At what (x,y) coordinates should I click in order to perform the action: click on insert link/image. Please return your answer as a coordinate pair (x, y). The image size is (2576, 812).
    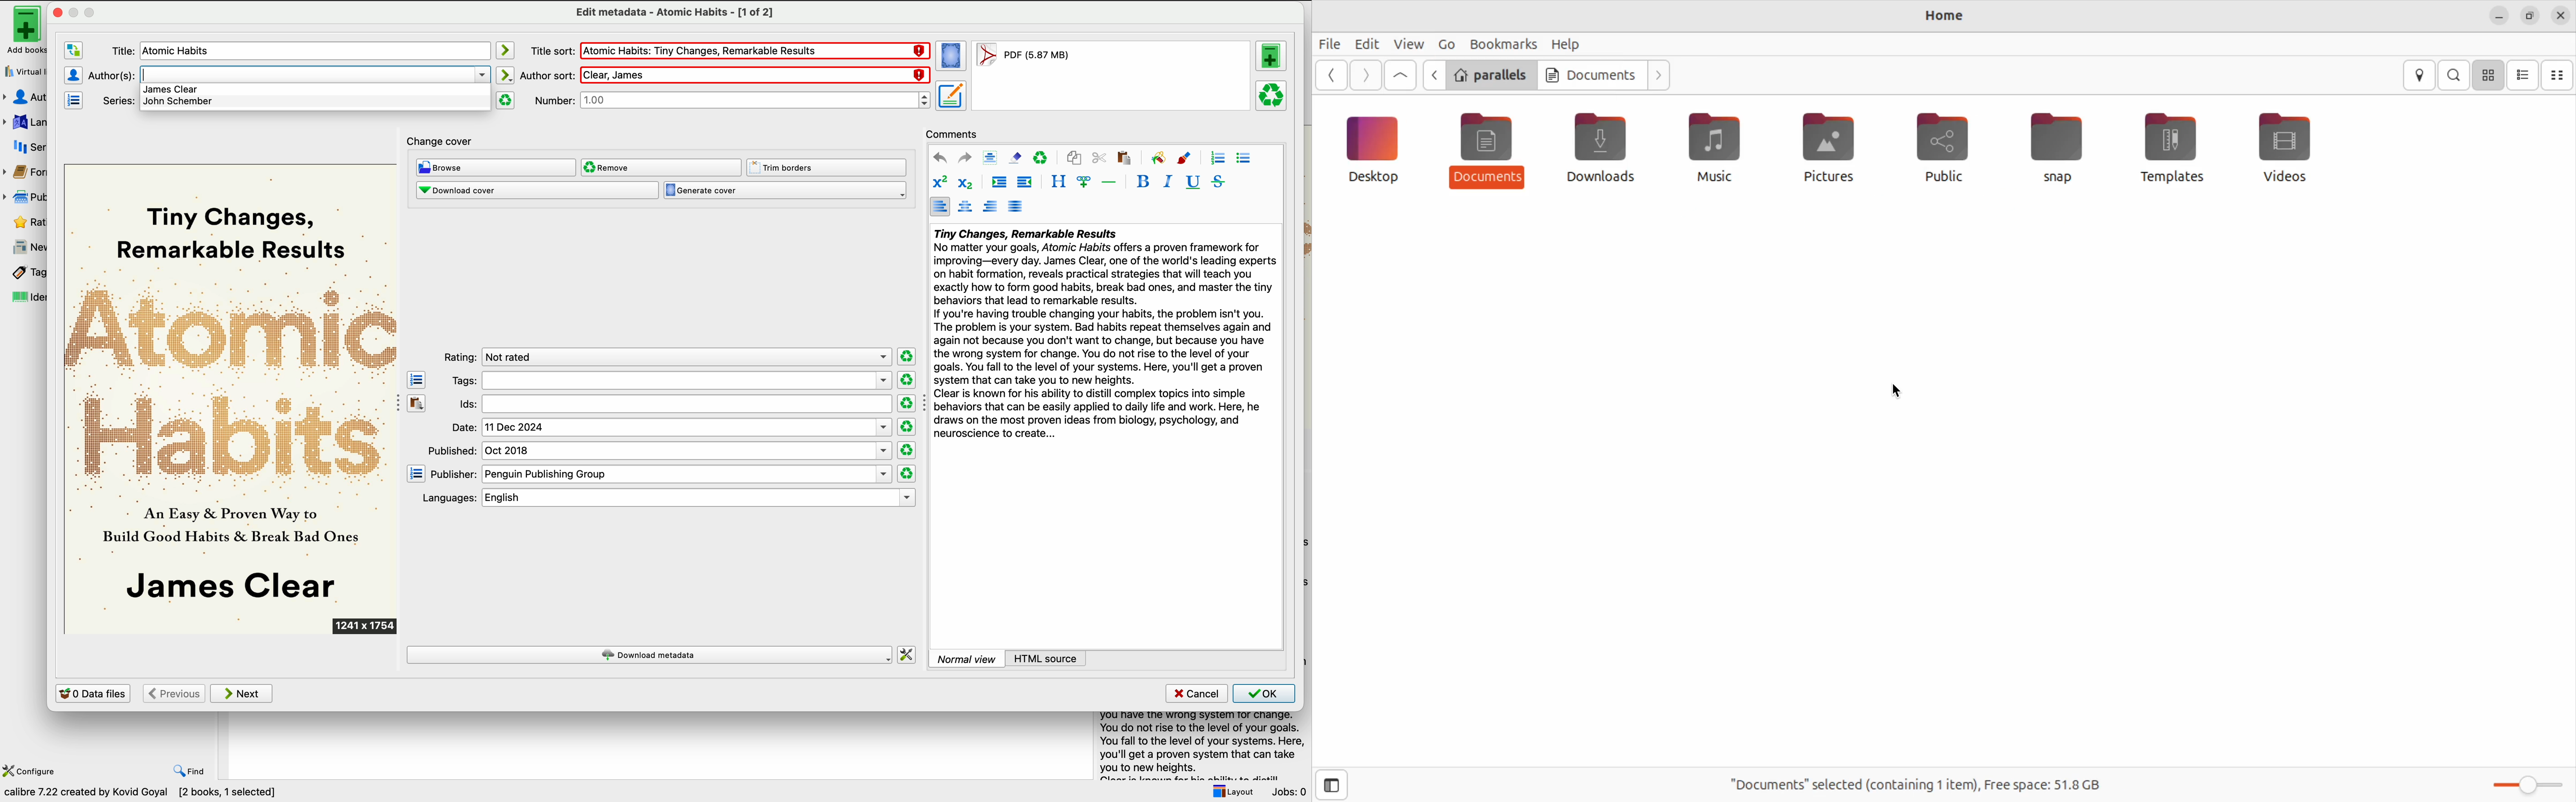
    Looking at the image, I should click on (1083, 183).